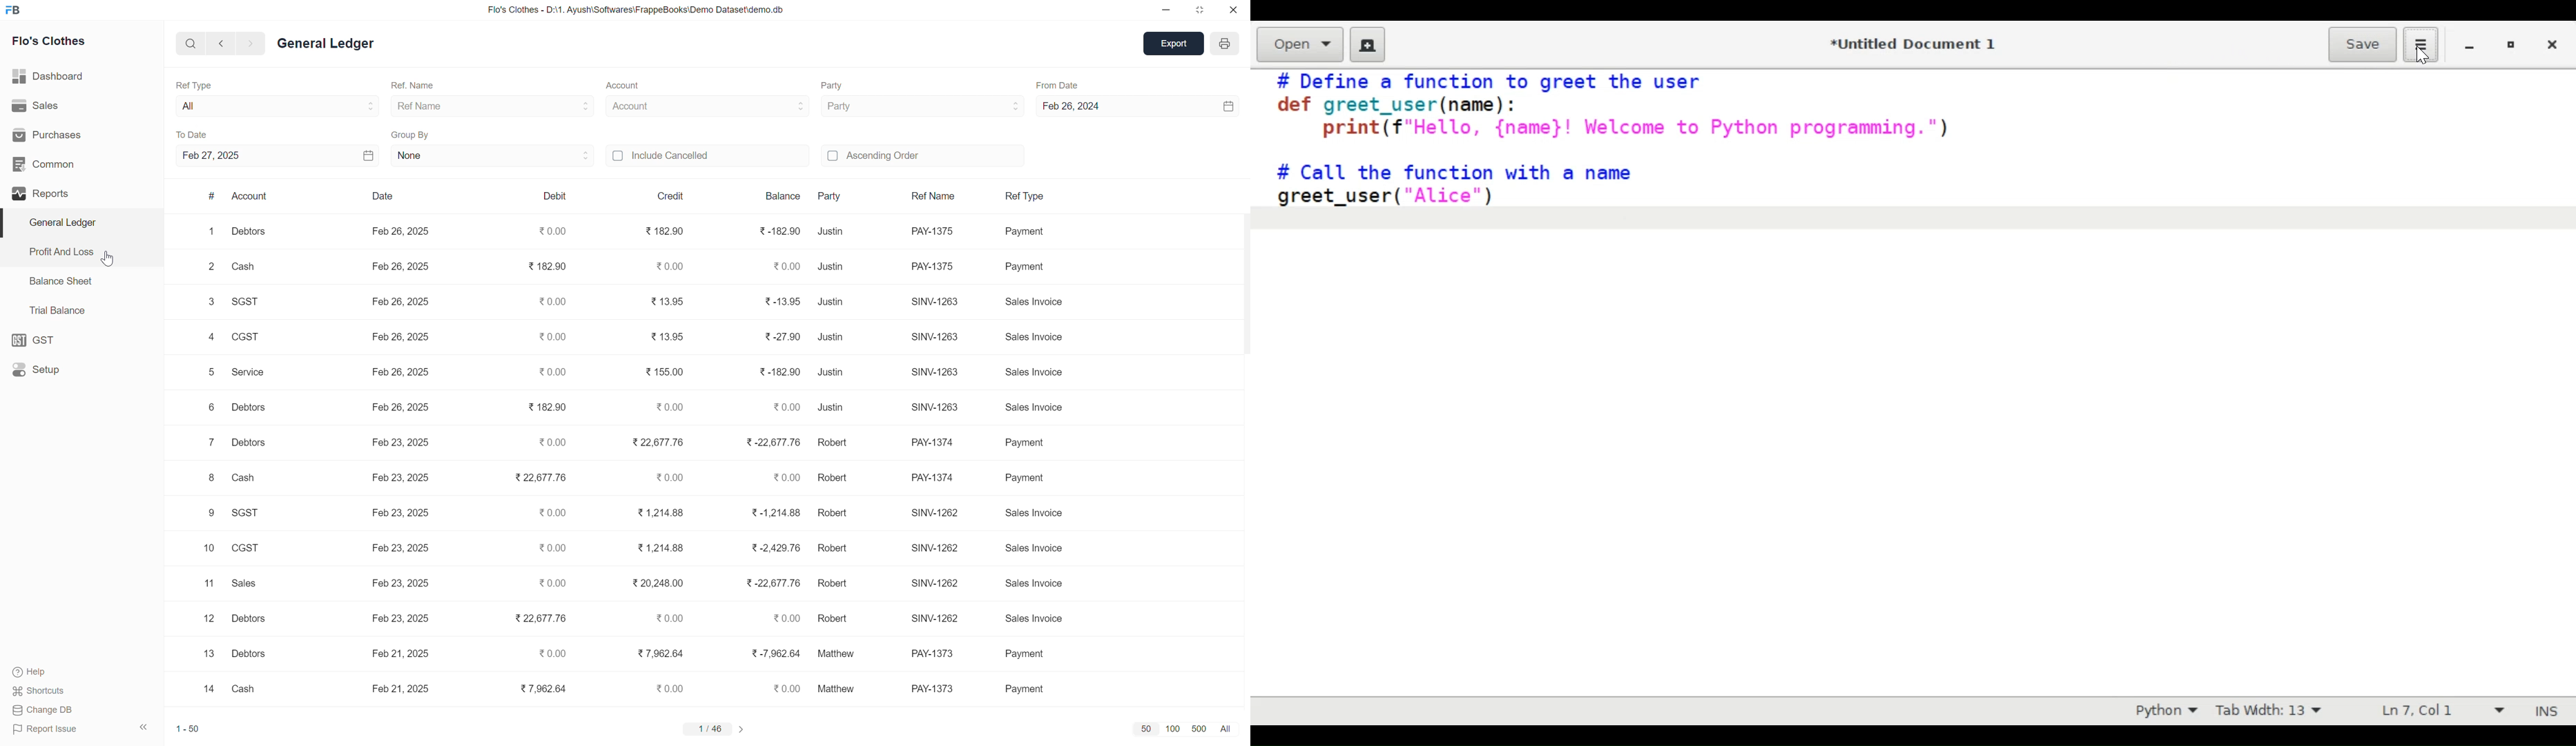 Image resolution: width=2576 pixels, height=756 pixels. What do you see at coordinates (835, 269) in the screenshot?
I see `Justin` at bounding box center [835, 269].